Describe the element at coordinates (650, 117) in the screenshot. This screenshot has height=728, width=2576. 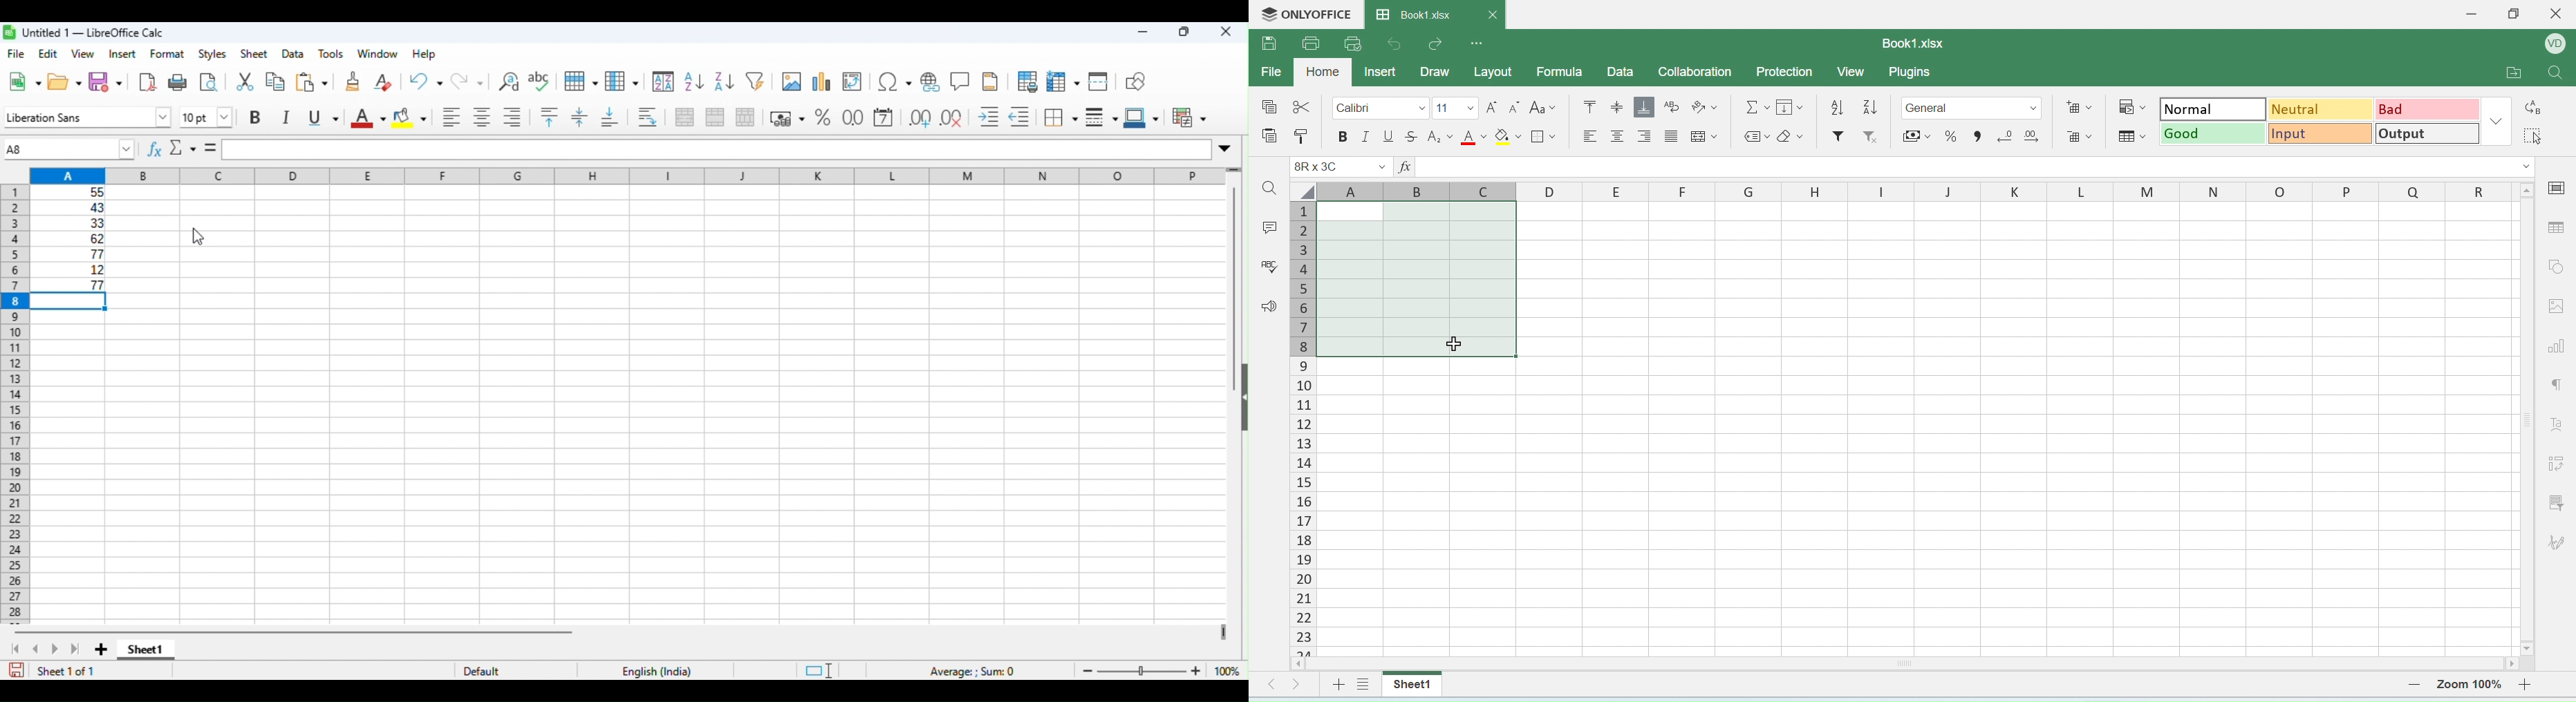
I see `wrap text` at that location.